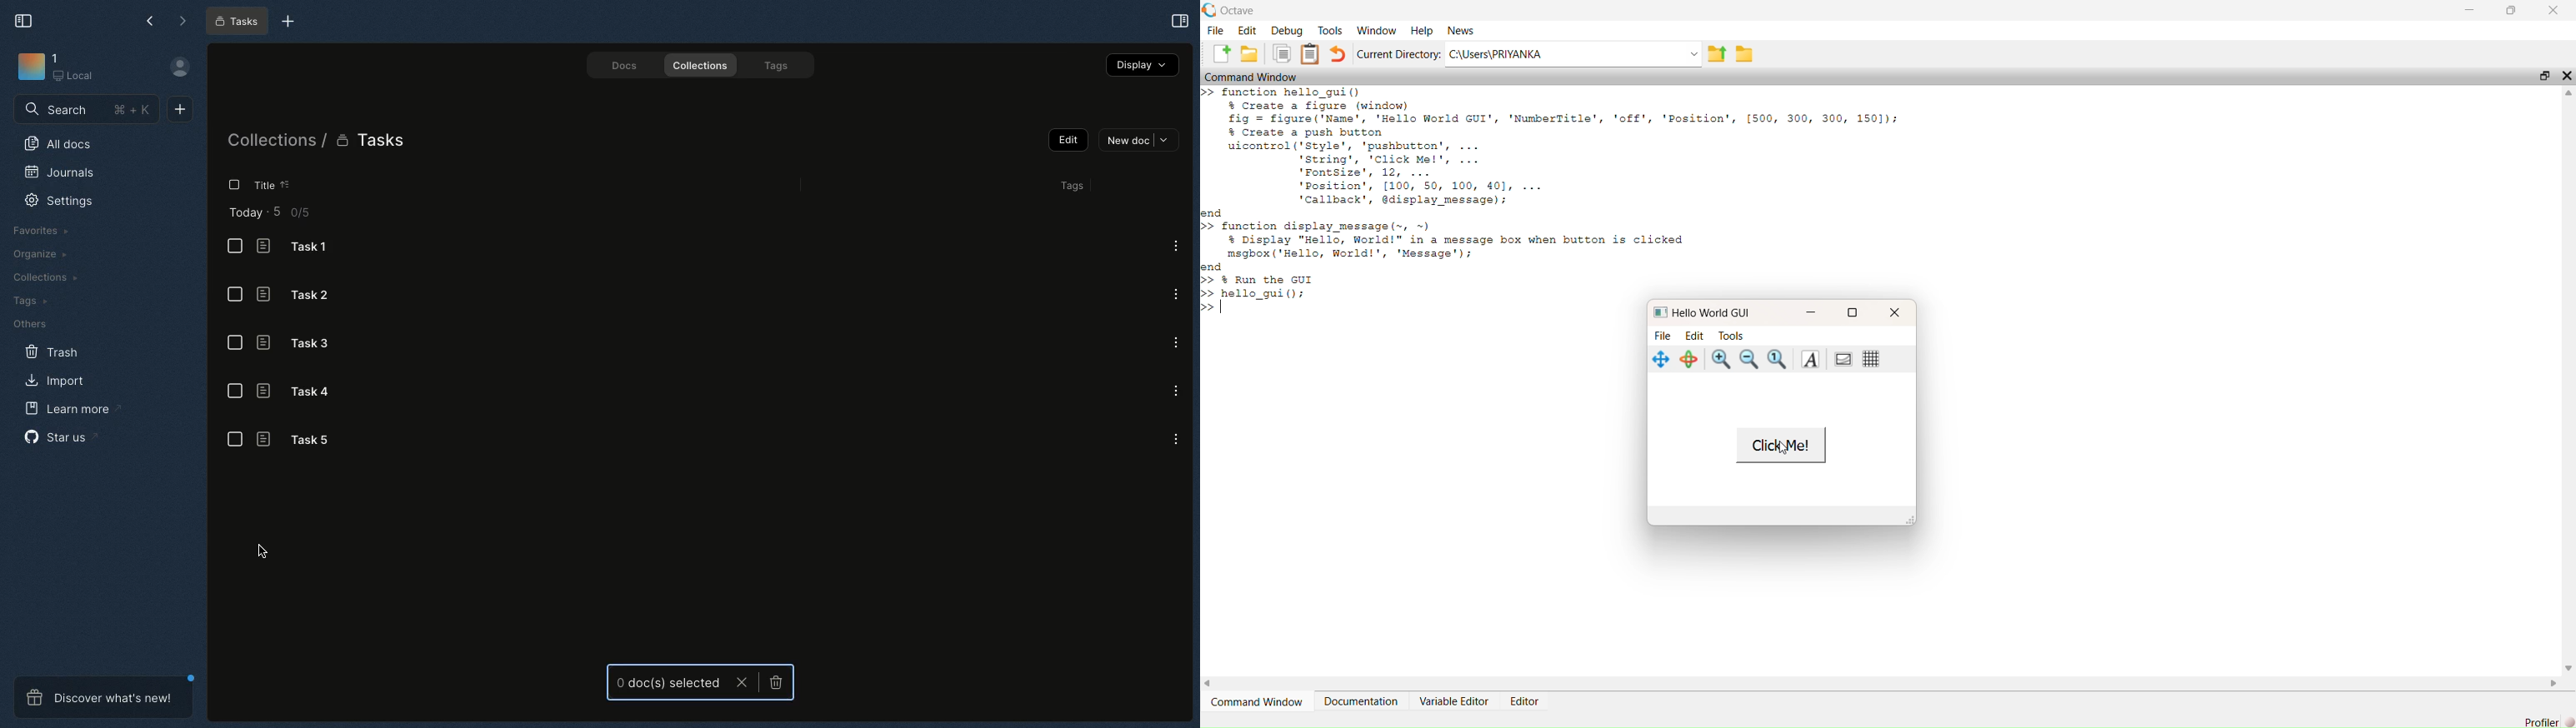 The width and height of the screenshot is (2576, 728). What do you see at coordinates (261, 552) in the screenshot?
I see `cursor` at bounding box center [261, 552].